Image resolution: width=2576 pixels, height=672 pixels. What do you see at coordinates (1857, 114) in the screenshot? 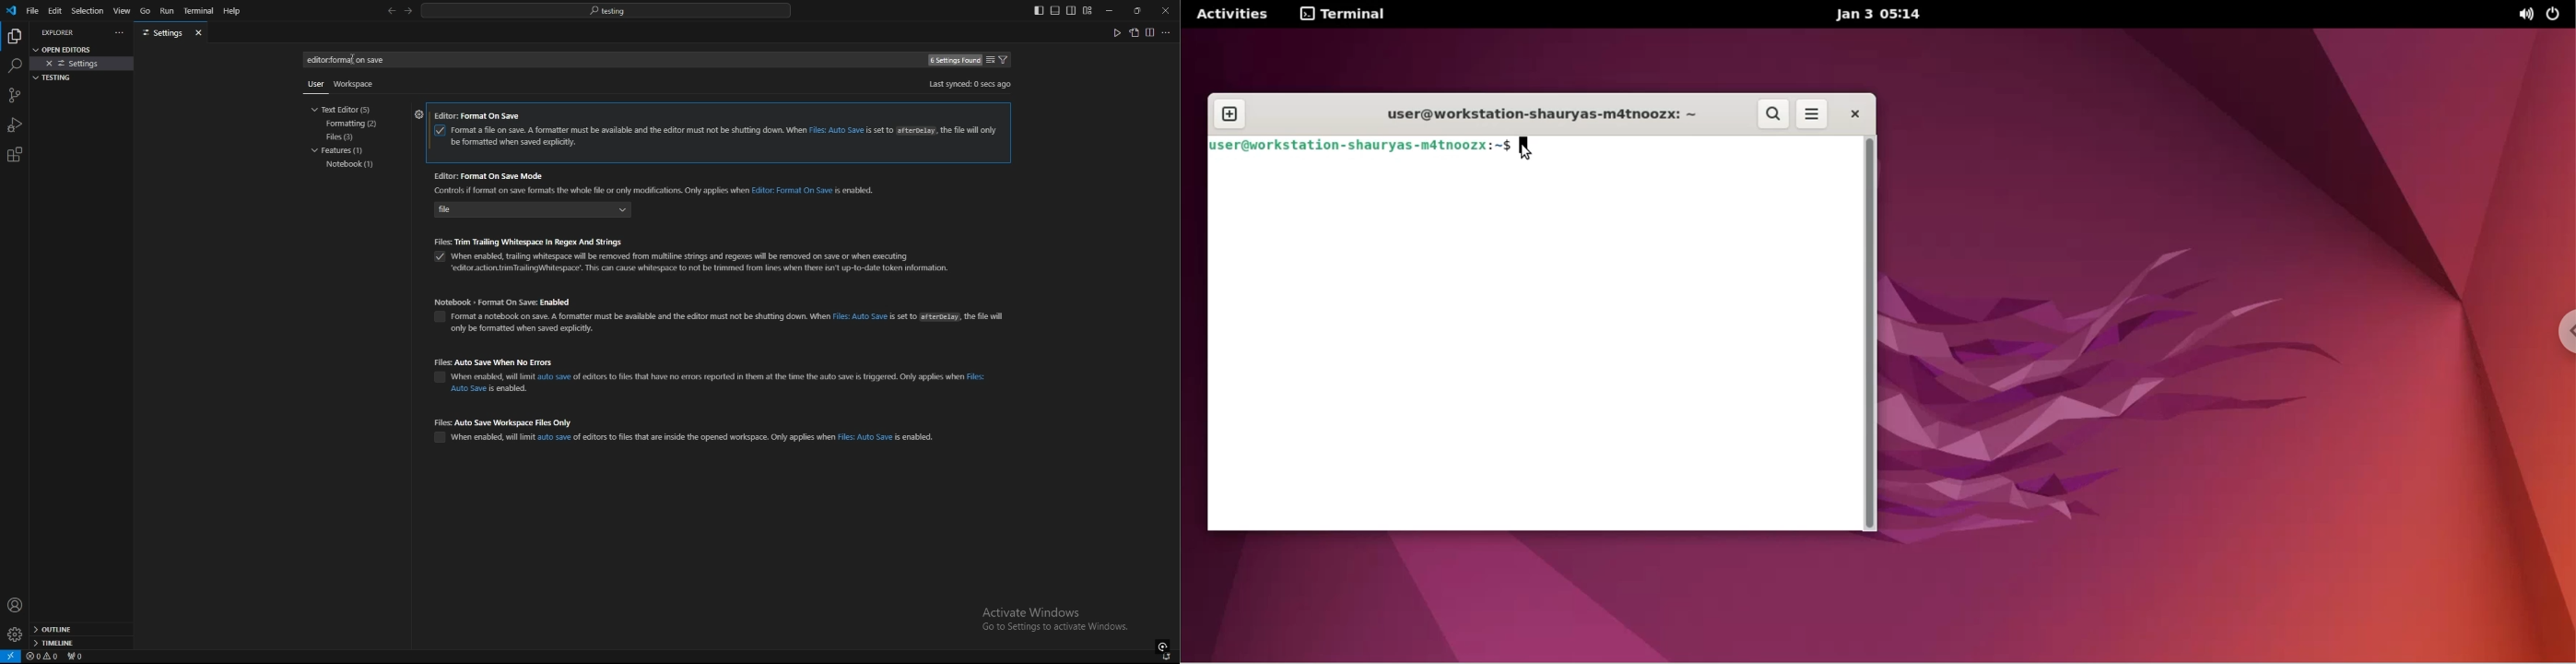
I see `close` at bounding box center [1857, 114].